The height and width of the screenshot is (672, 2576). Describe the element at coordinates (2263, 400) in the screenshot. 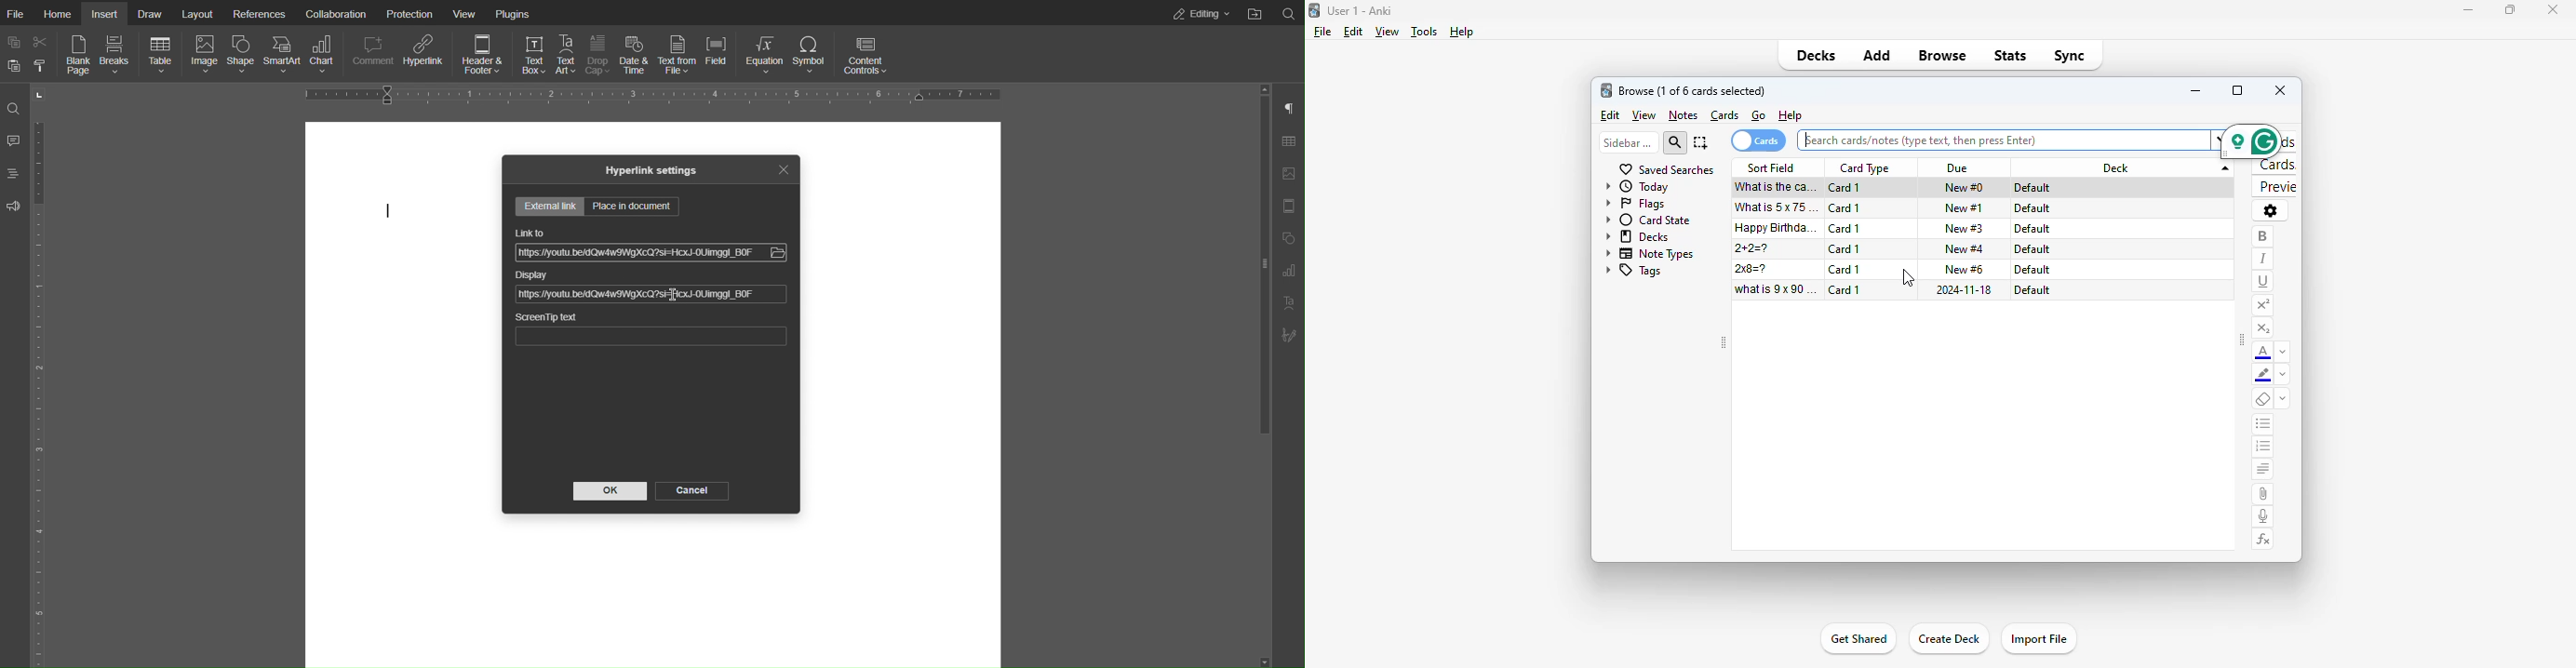

I see `remove formatting` at that location.